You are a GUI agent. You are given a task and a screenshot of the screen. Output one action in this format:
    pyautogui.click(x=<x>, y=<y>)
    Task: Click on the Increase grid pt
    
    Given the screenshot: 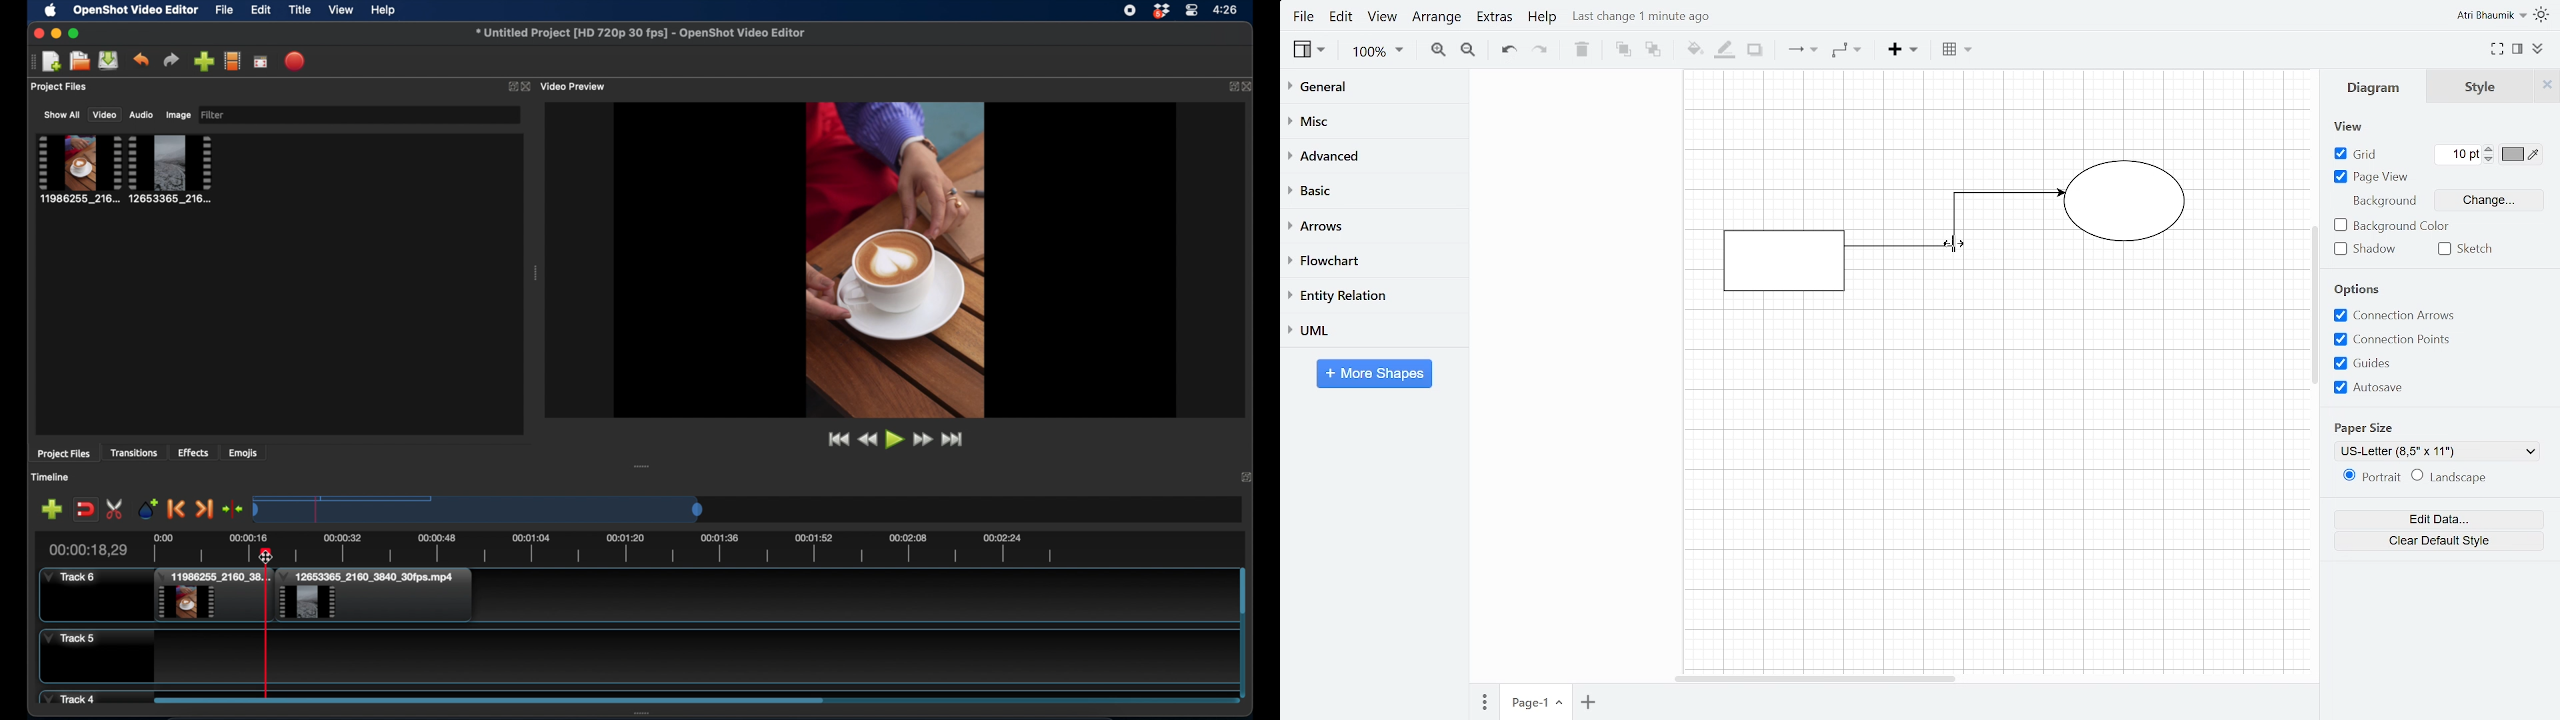 What is the action you would take?
    pyautogui.click(x=2490, y=147)
    